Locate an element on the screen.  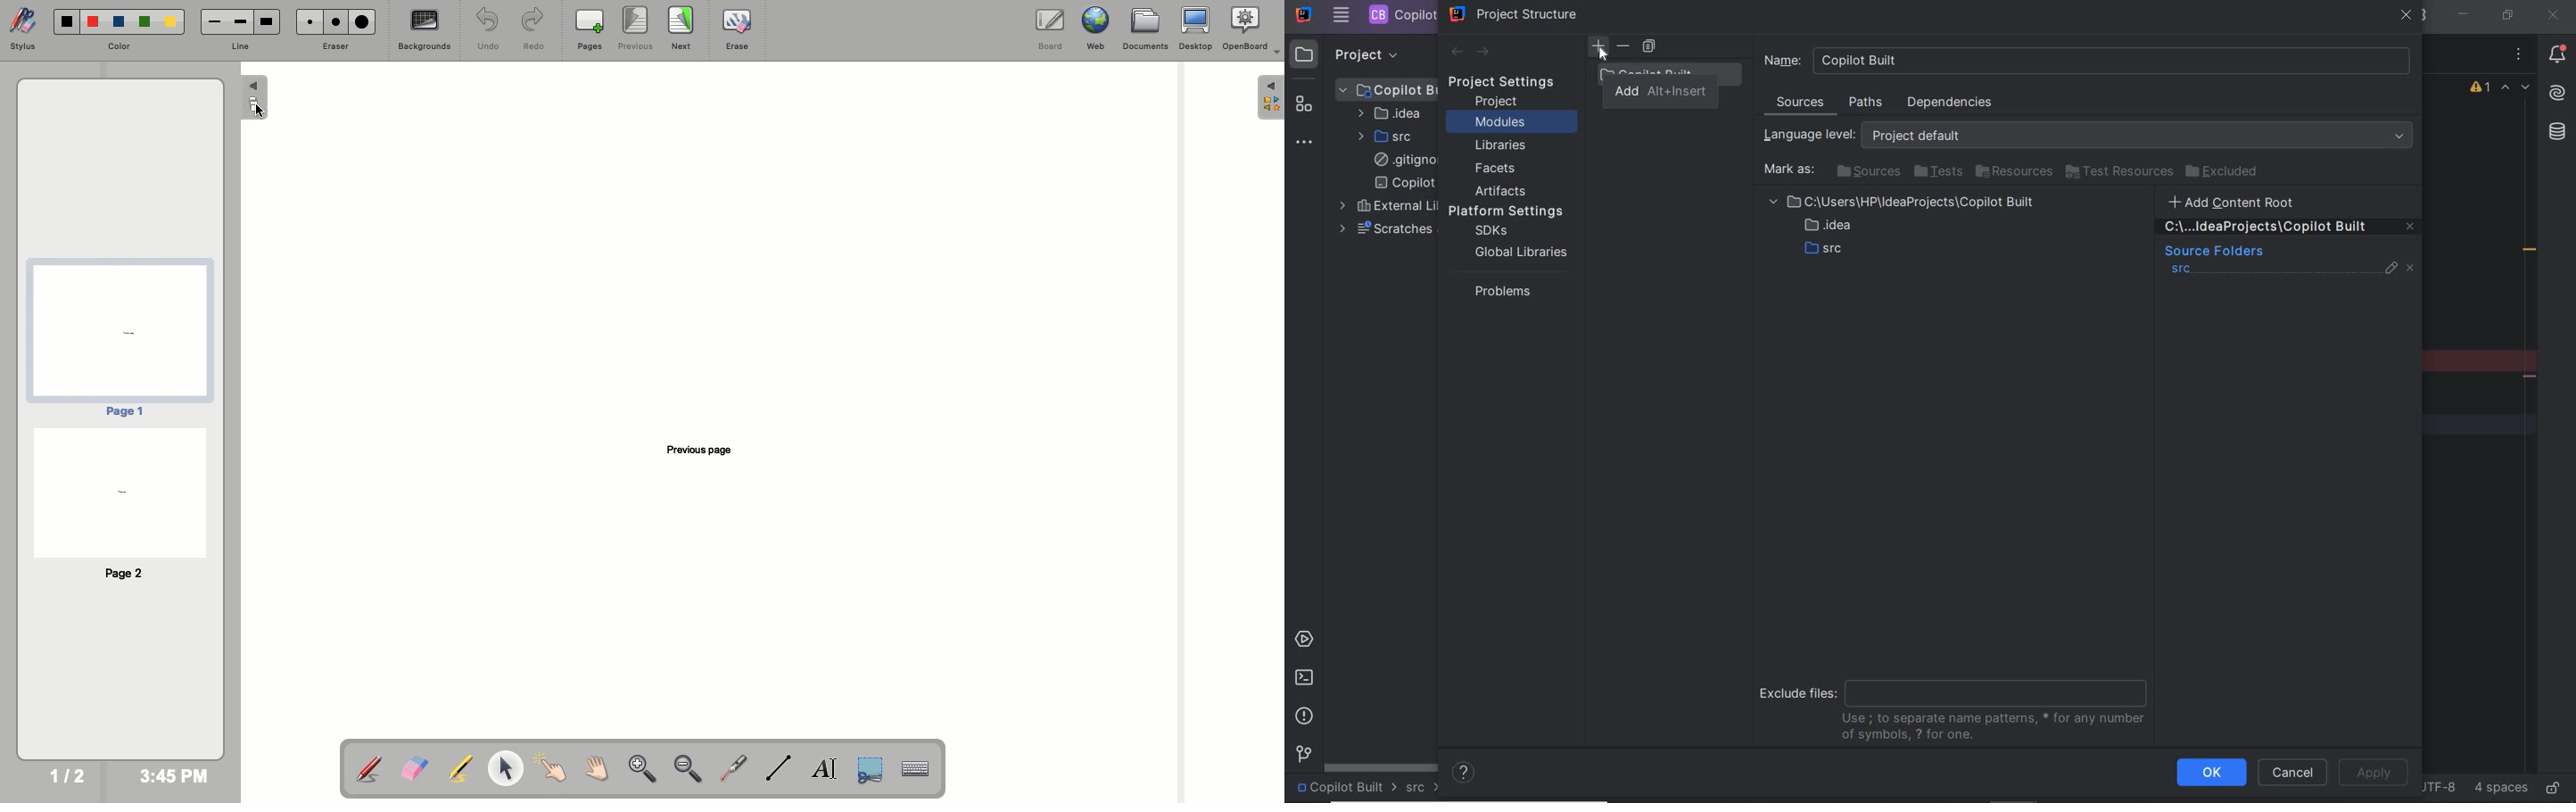
edit properties is located at coordinates (2392, 272).